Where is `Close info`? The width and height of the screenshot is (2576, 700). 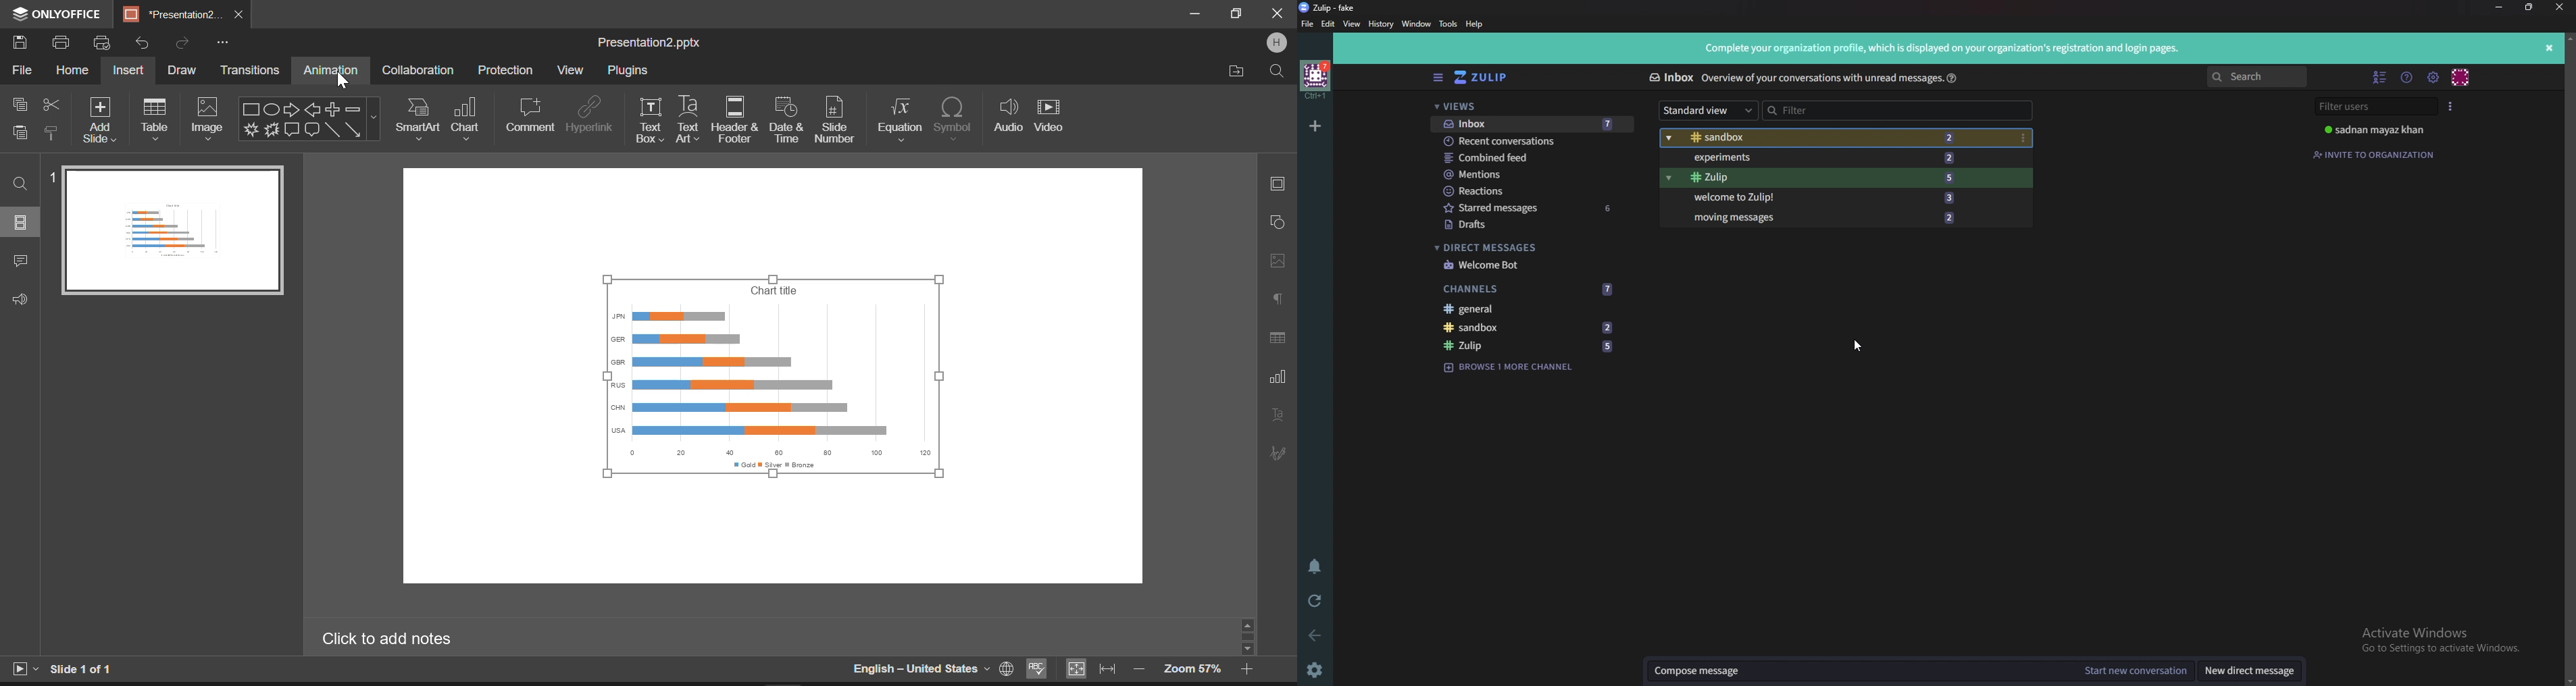
Close info is located at coordinates (2551, 47).